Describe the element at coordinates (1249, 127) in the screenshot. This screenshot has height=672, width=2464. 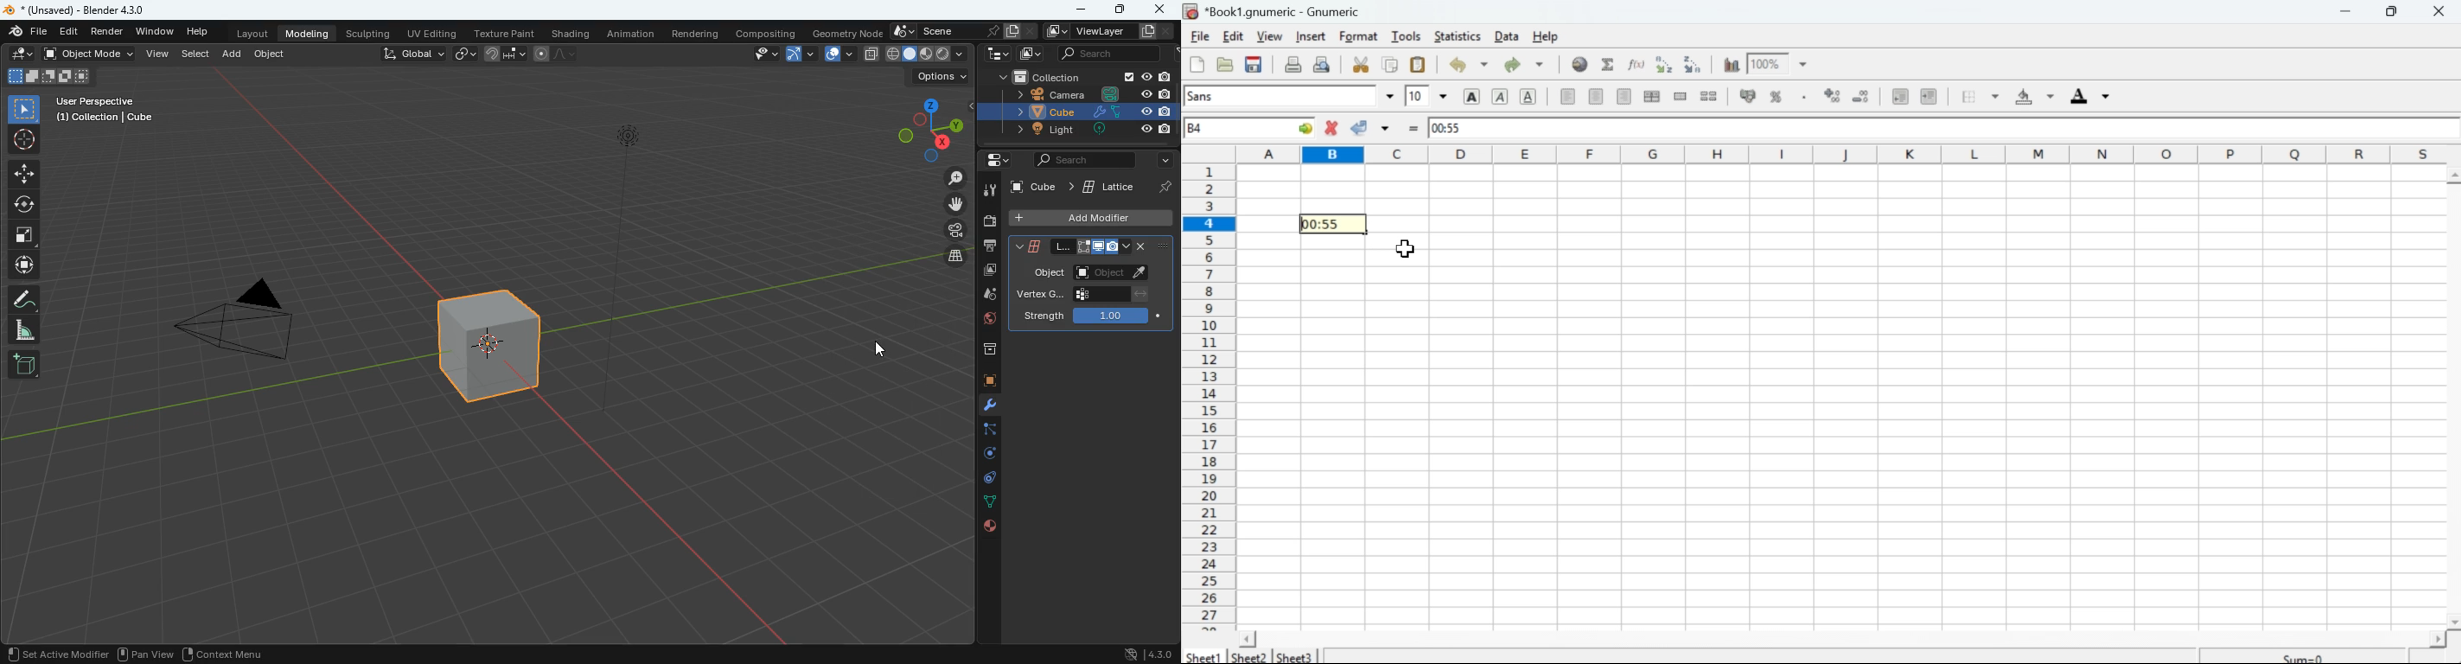
I see `Current Active Cell` at that location.